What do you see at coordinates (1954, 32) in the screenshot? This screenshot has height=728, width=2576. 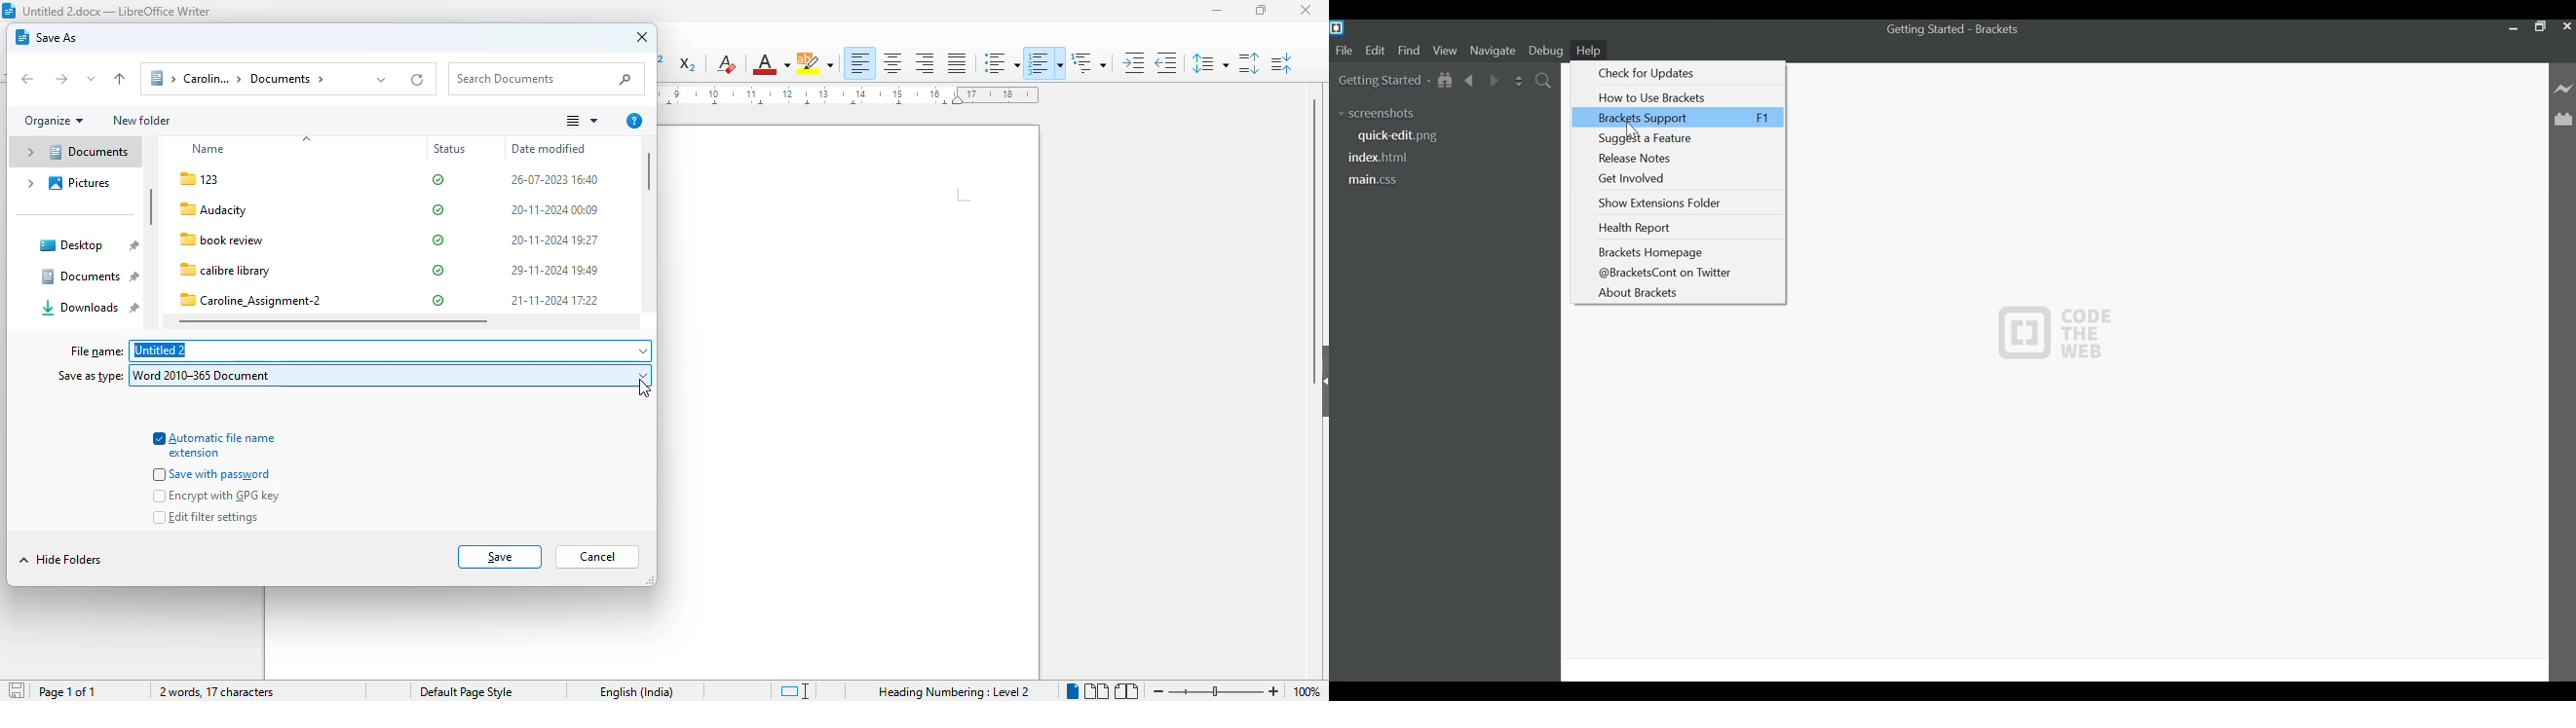 I see `Getting Started - Brackets` at bounding box center [1954, 32].